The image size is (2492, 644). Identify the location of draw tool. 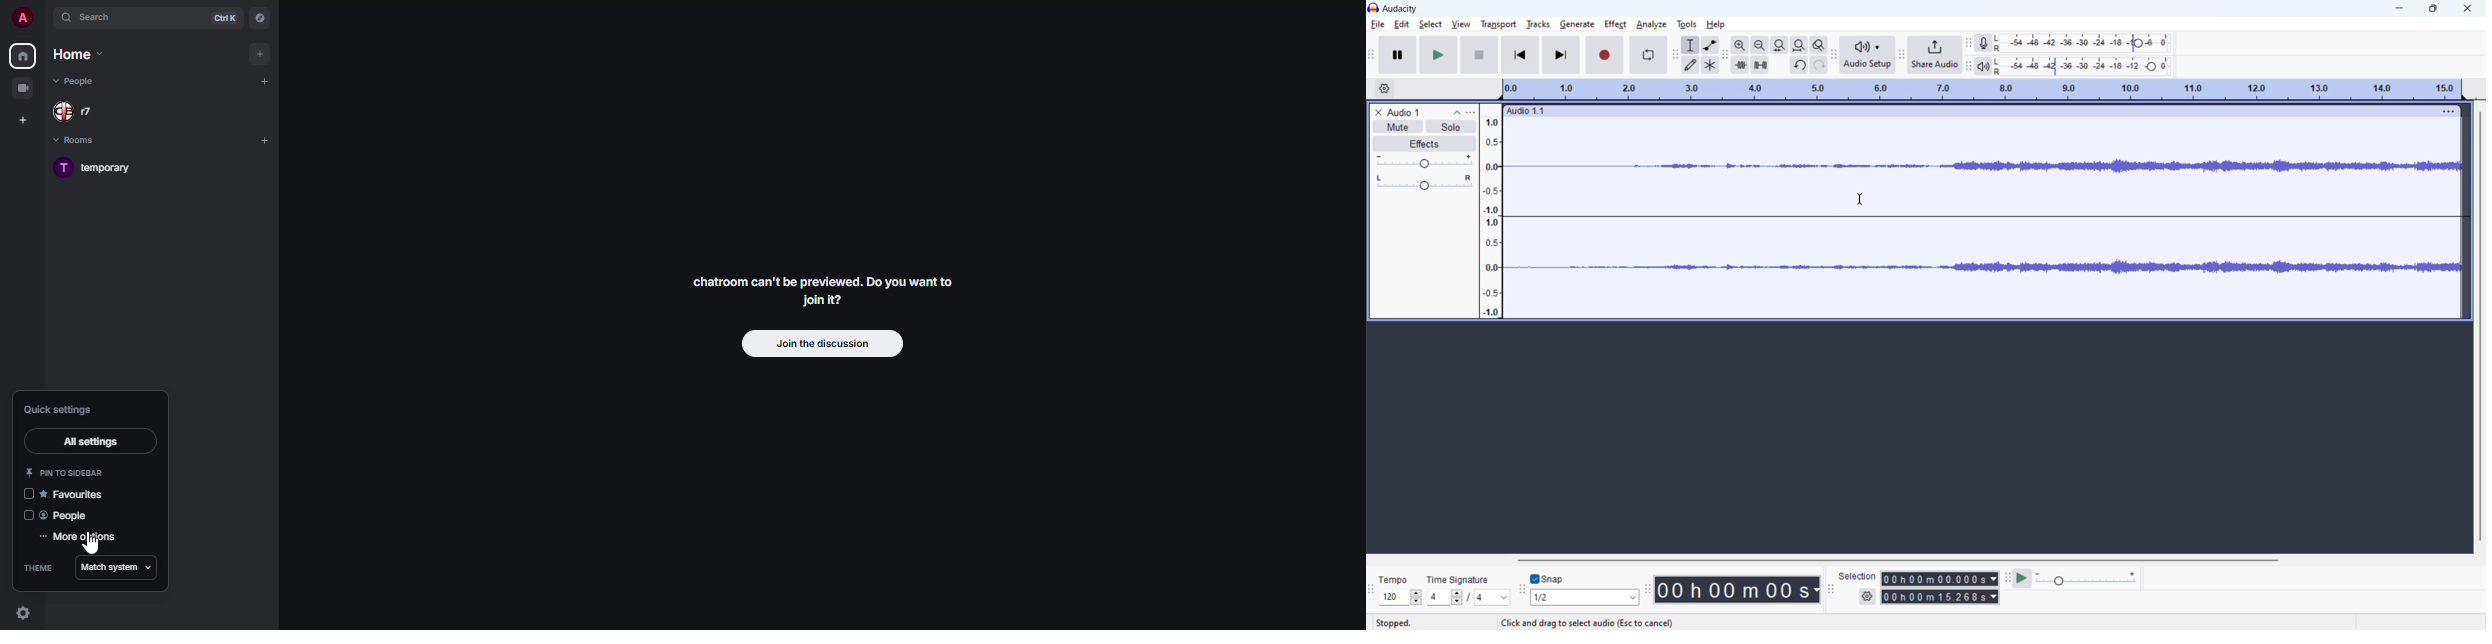
(1690, 64).